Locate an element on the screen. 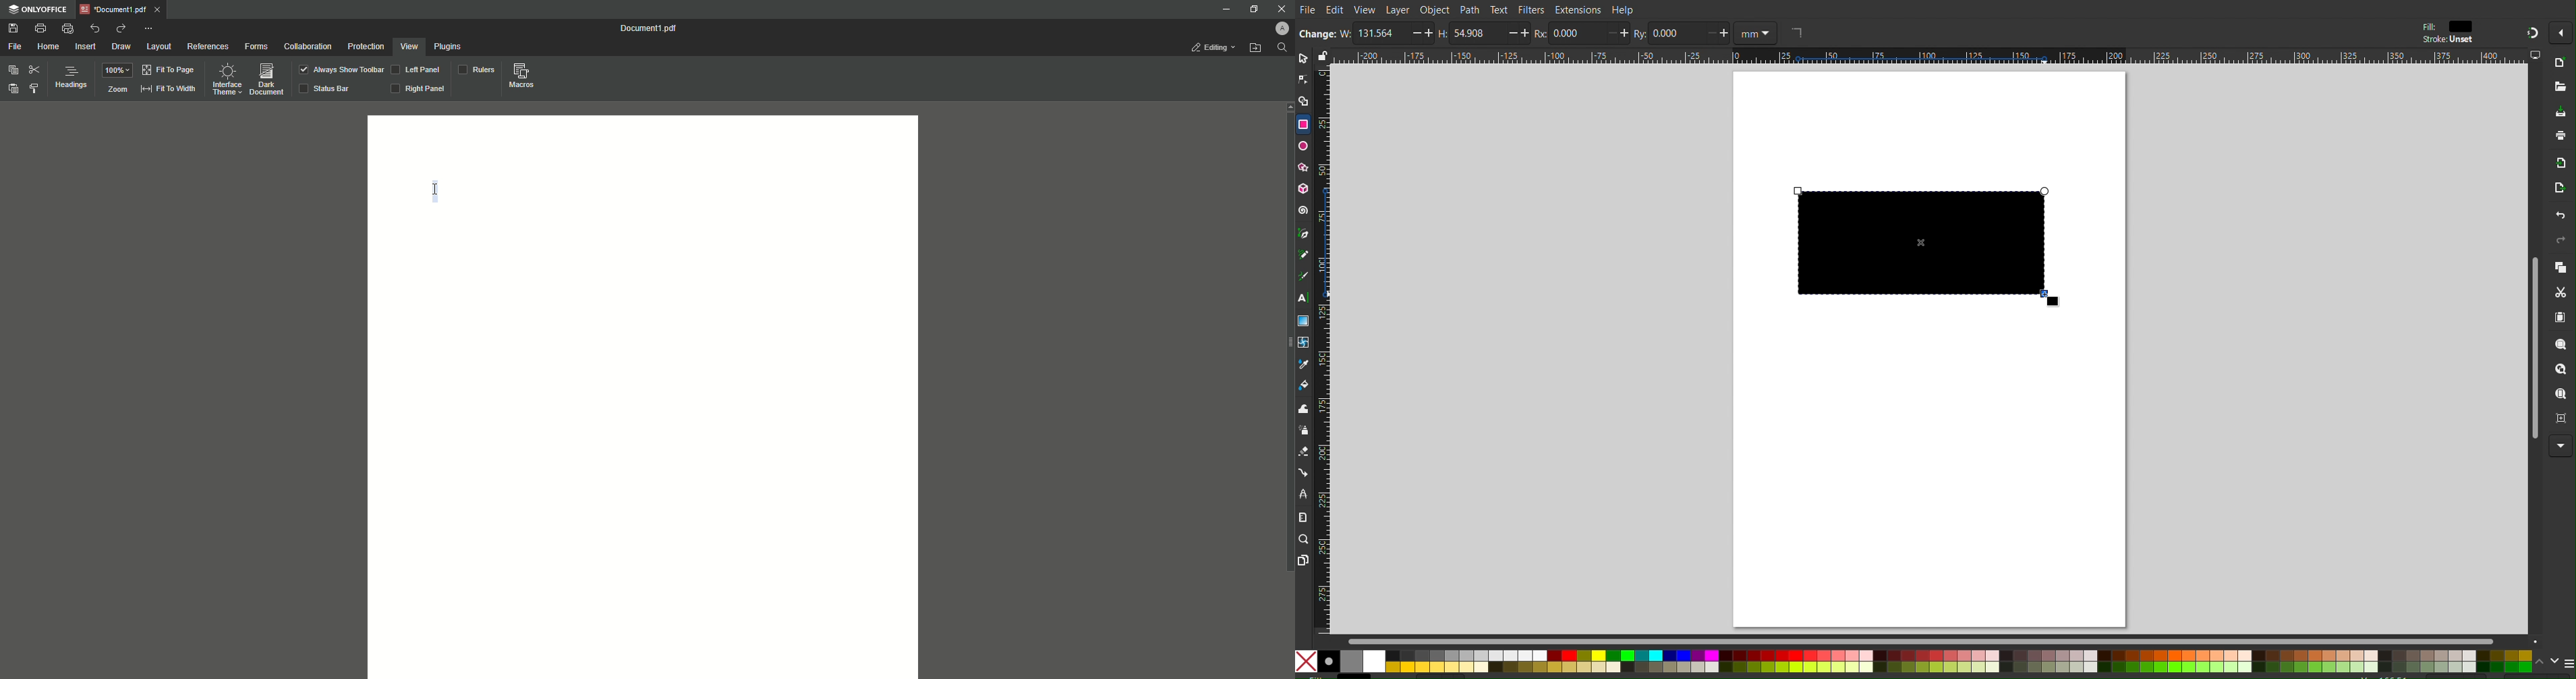  Cut is located at coordinates (2563, 294).